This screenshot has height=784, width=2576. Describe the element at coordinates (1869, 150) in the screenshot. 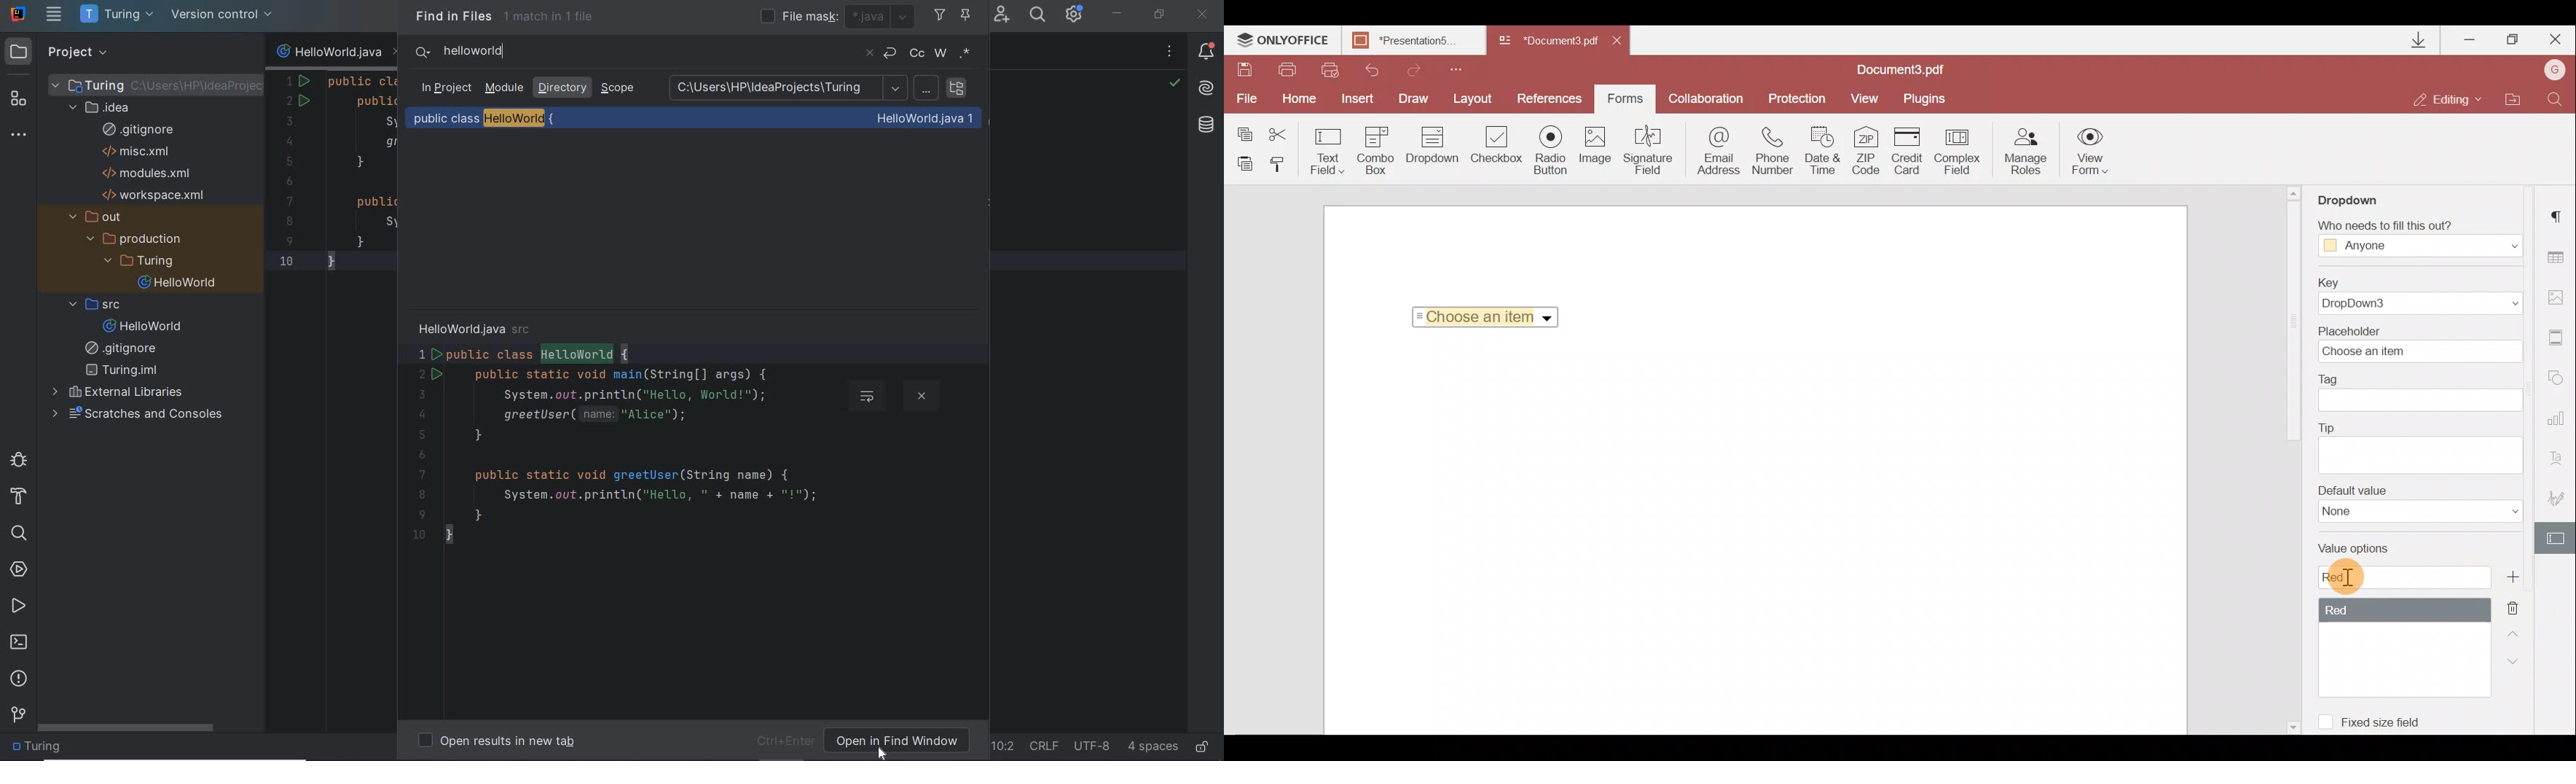

I see `ZIP code` at that location.